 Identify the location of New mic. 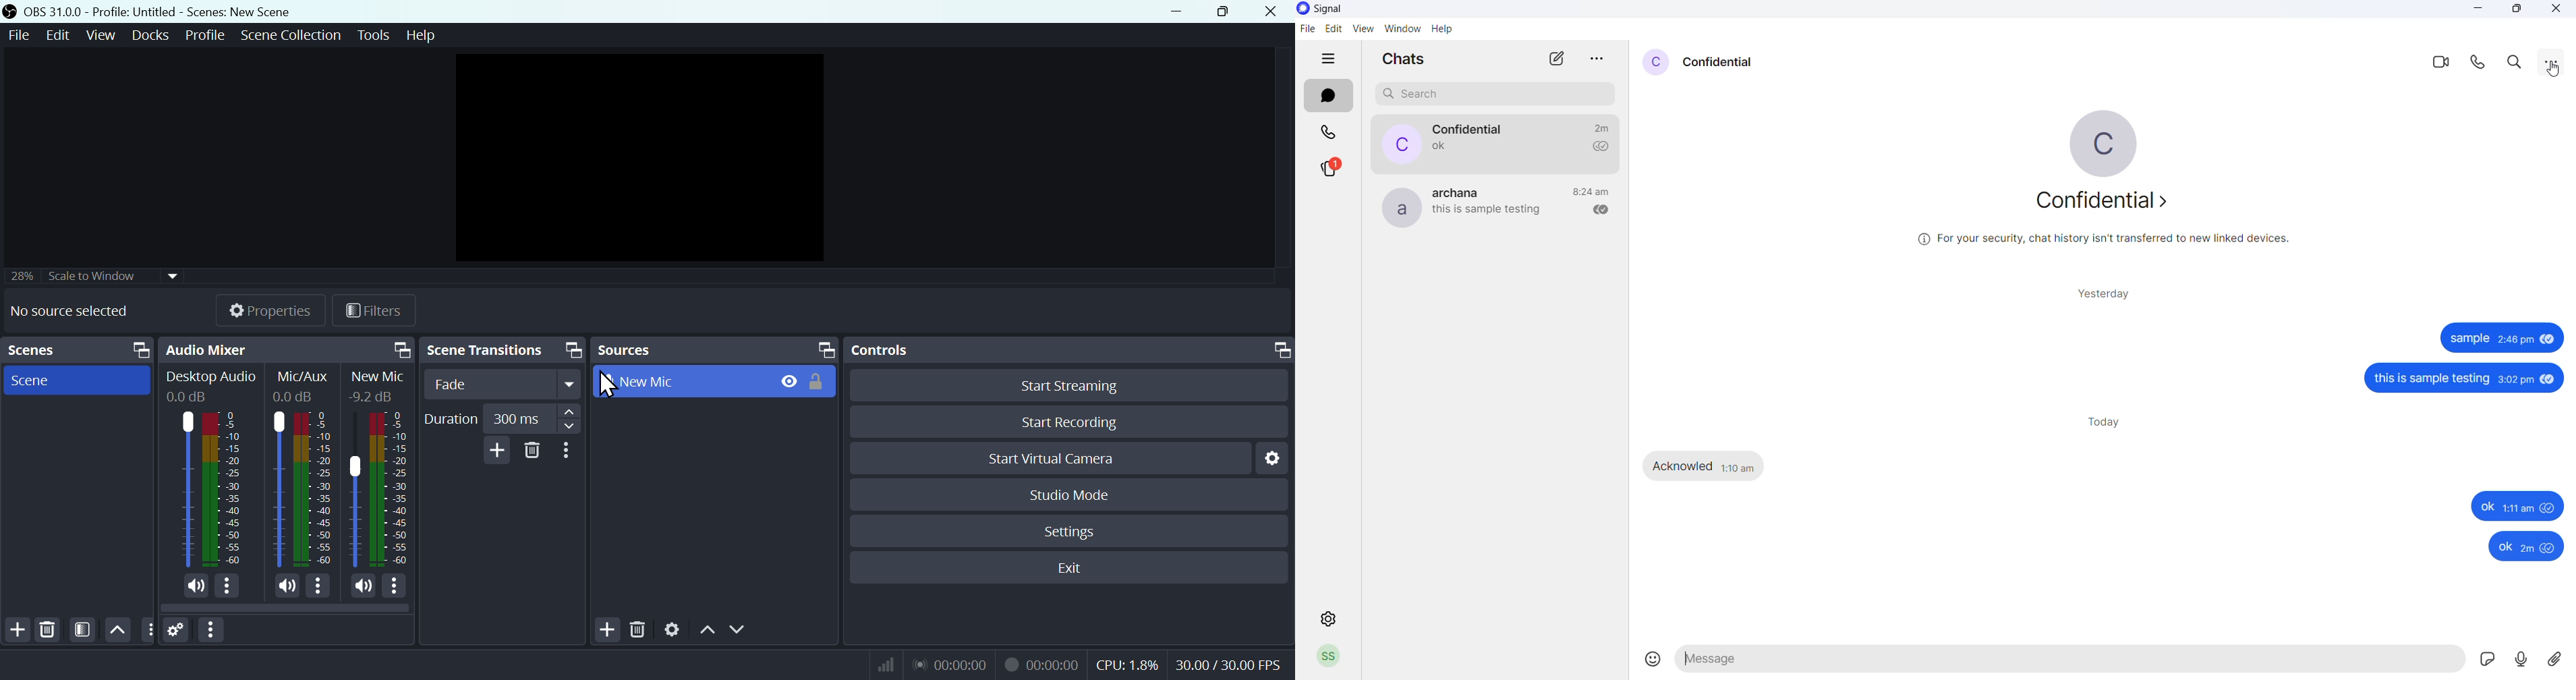
(69, 313).